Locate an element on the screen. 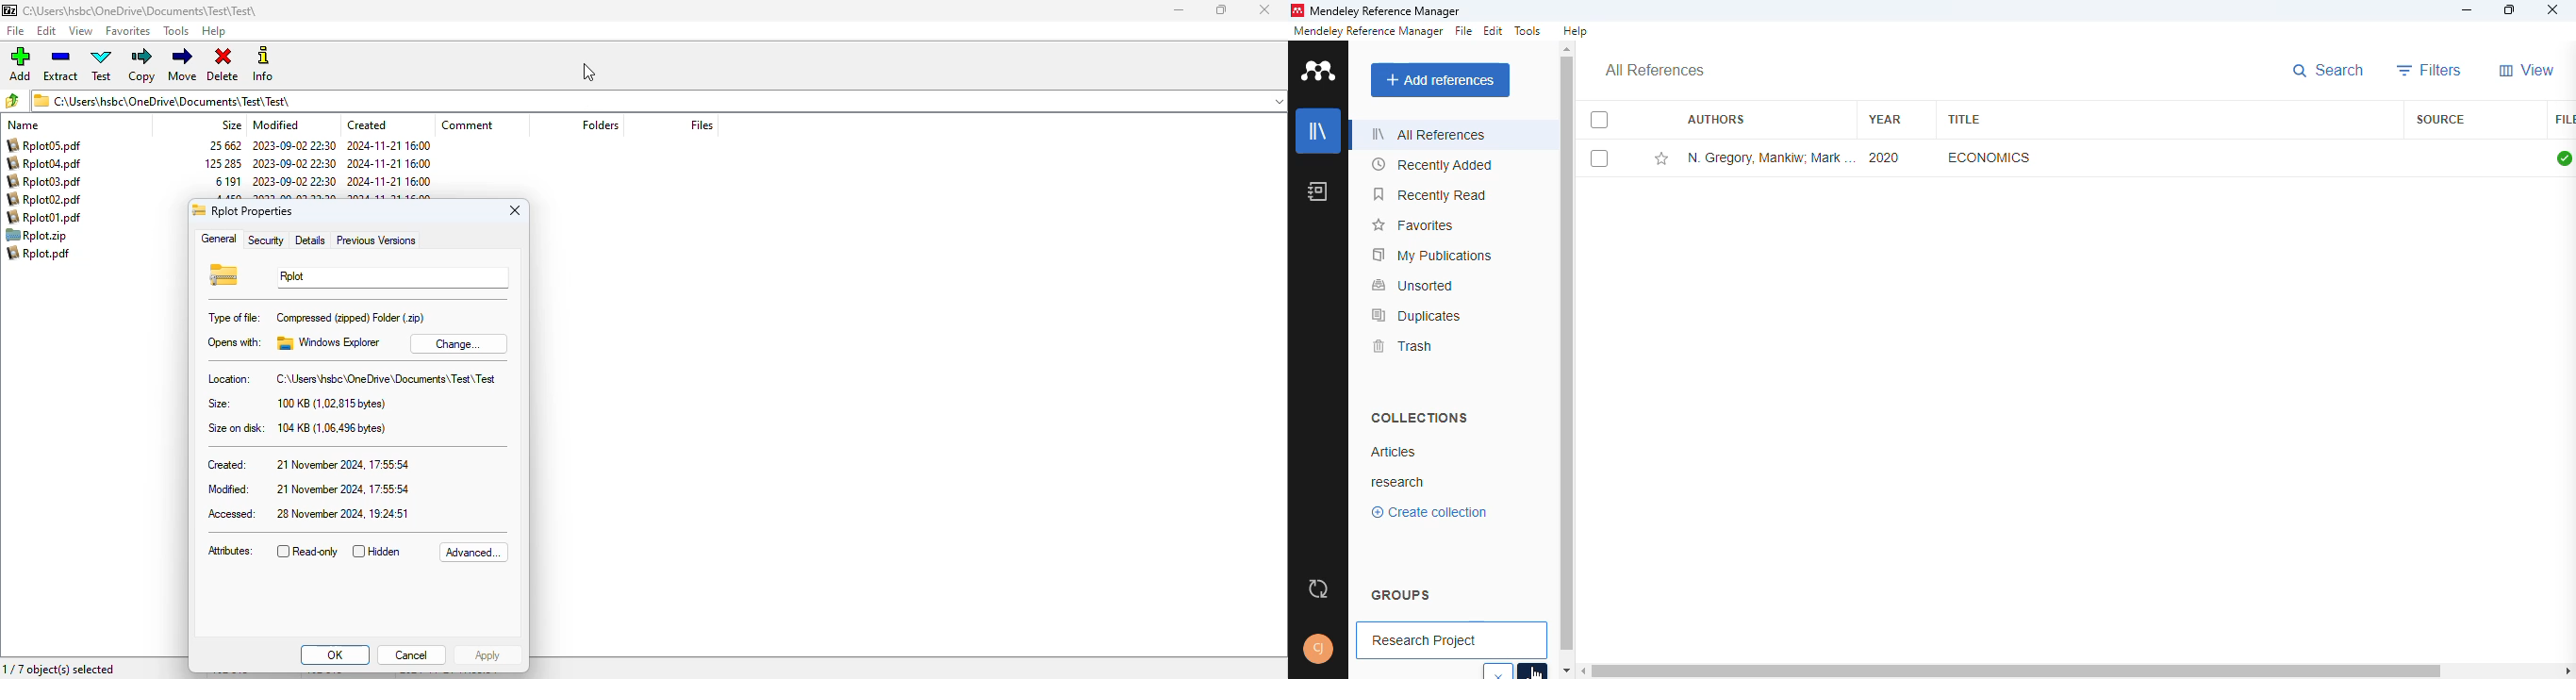 The image size is (2576, 700). delete is located at coordinates (223, 64).